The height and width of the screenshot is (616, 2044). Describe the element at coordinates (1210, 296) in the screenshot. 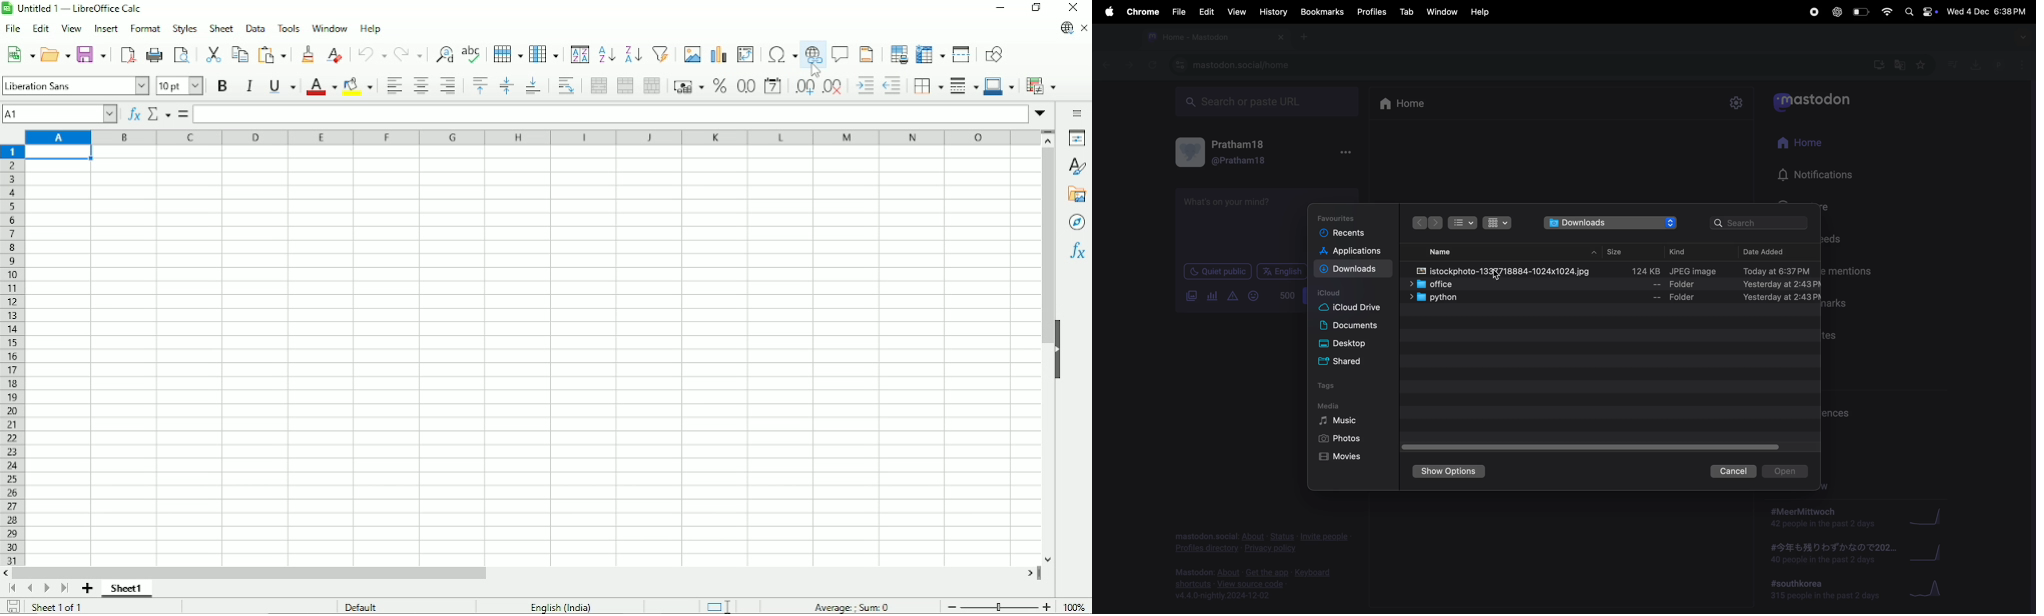

I see `poll` at that location.